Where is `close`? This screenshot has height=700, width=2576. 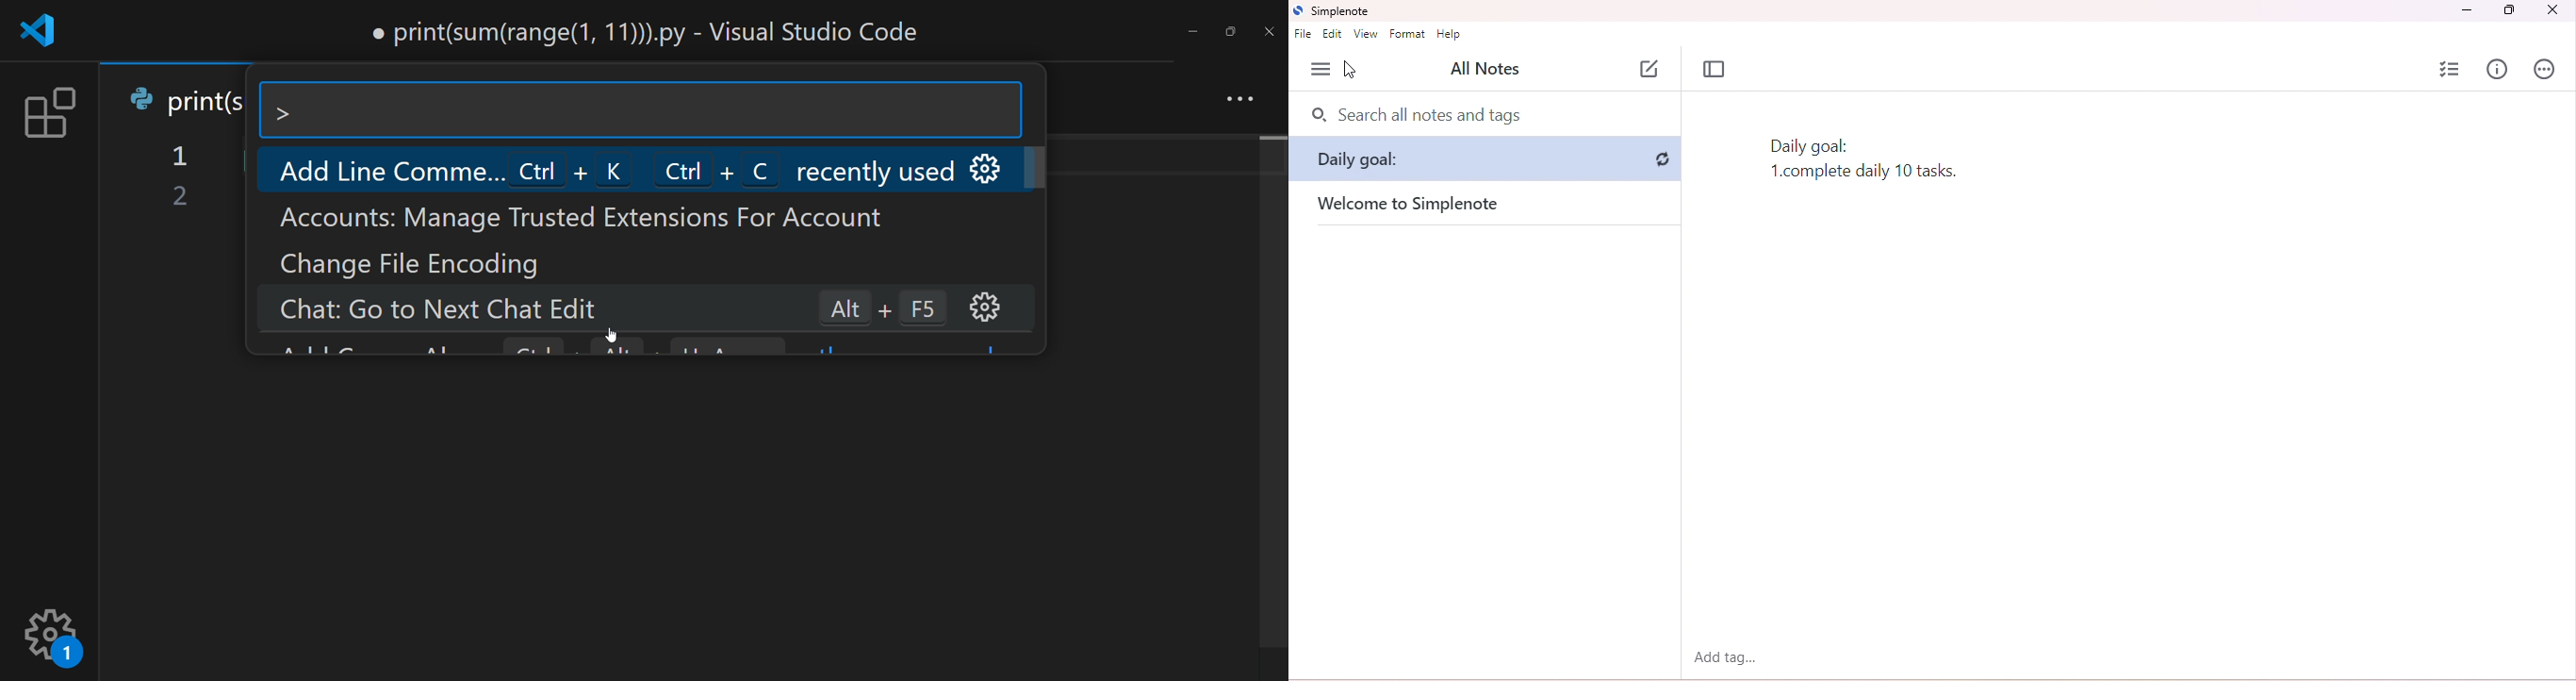 close is located at coordinates (2551, 9).